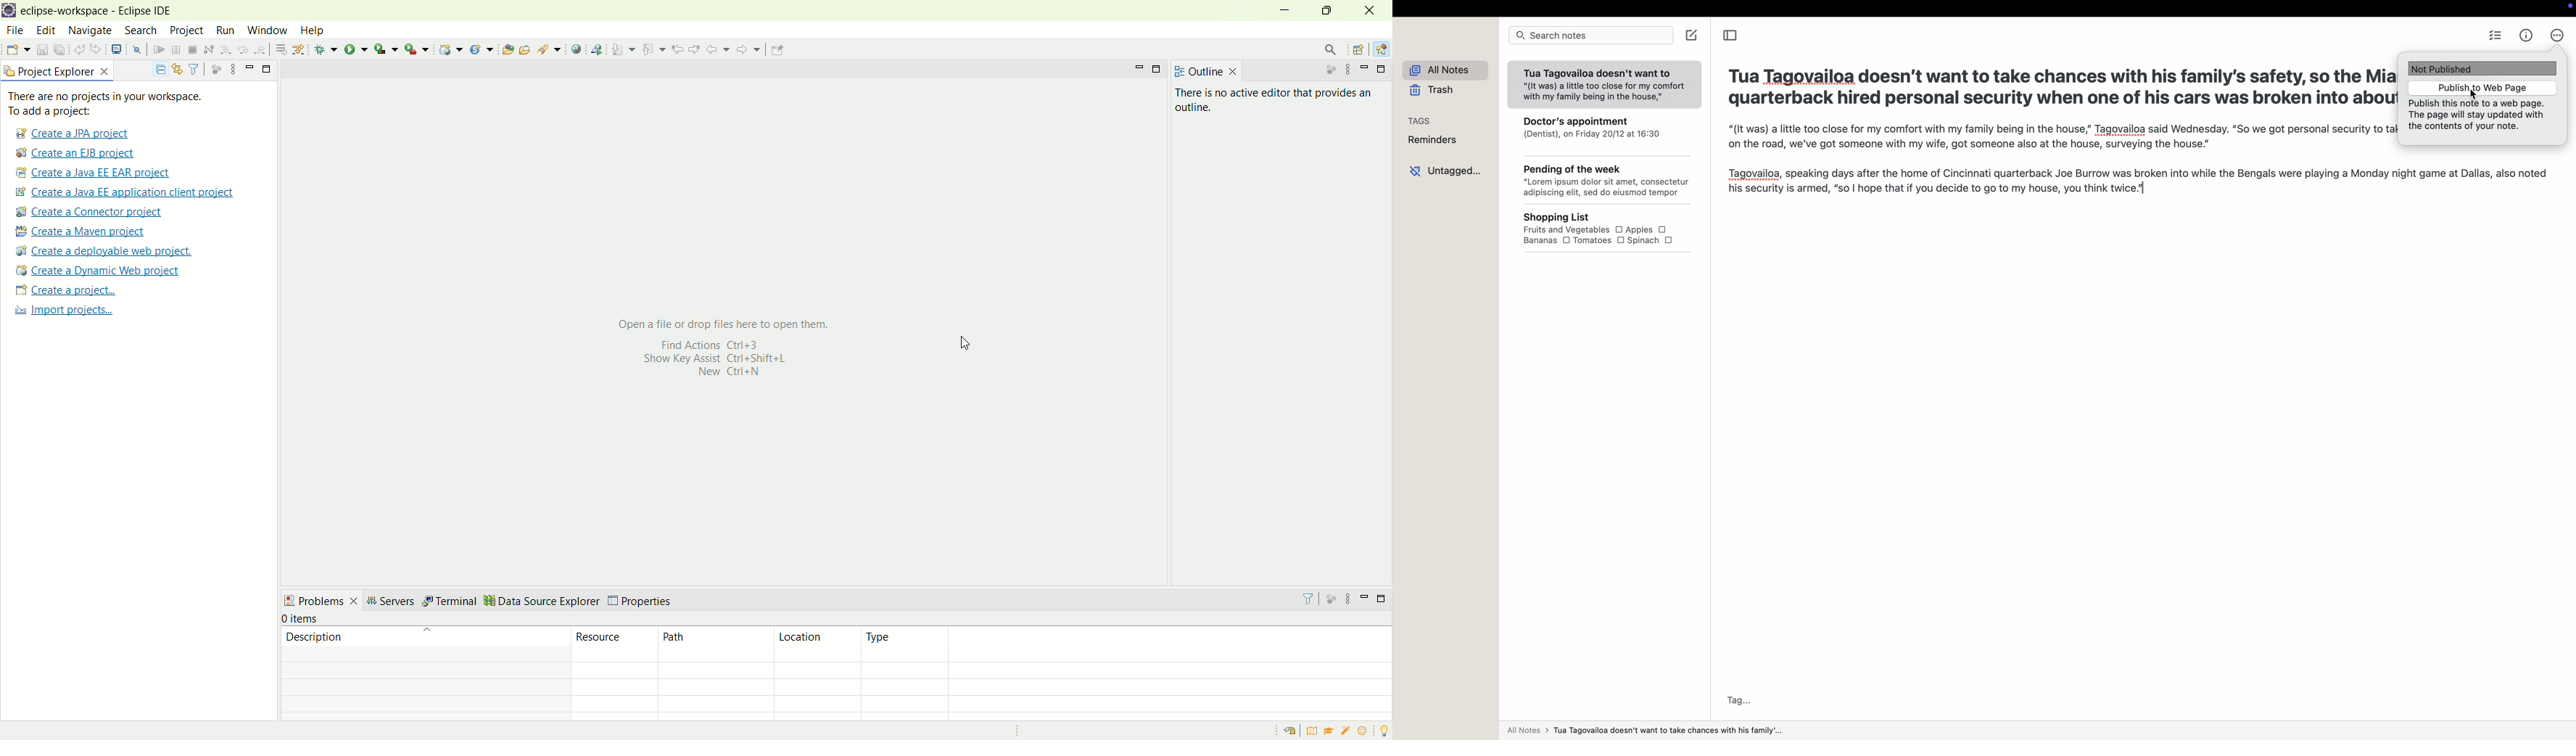 This screenshot has height=756, width=2576. What do you see at coordinates (811, 644) in the screenshot?
I see `location` at bounding box center [811, 644].